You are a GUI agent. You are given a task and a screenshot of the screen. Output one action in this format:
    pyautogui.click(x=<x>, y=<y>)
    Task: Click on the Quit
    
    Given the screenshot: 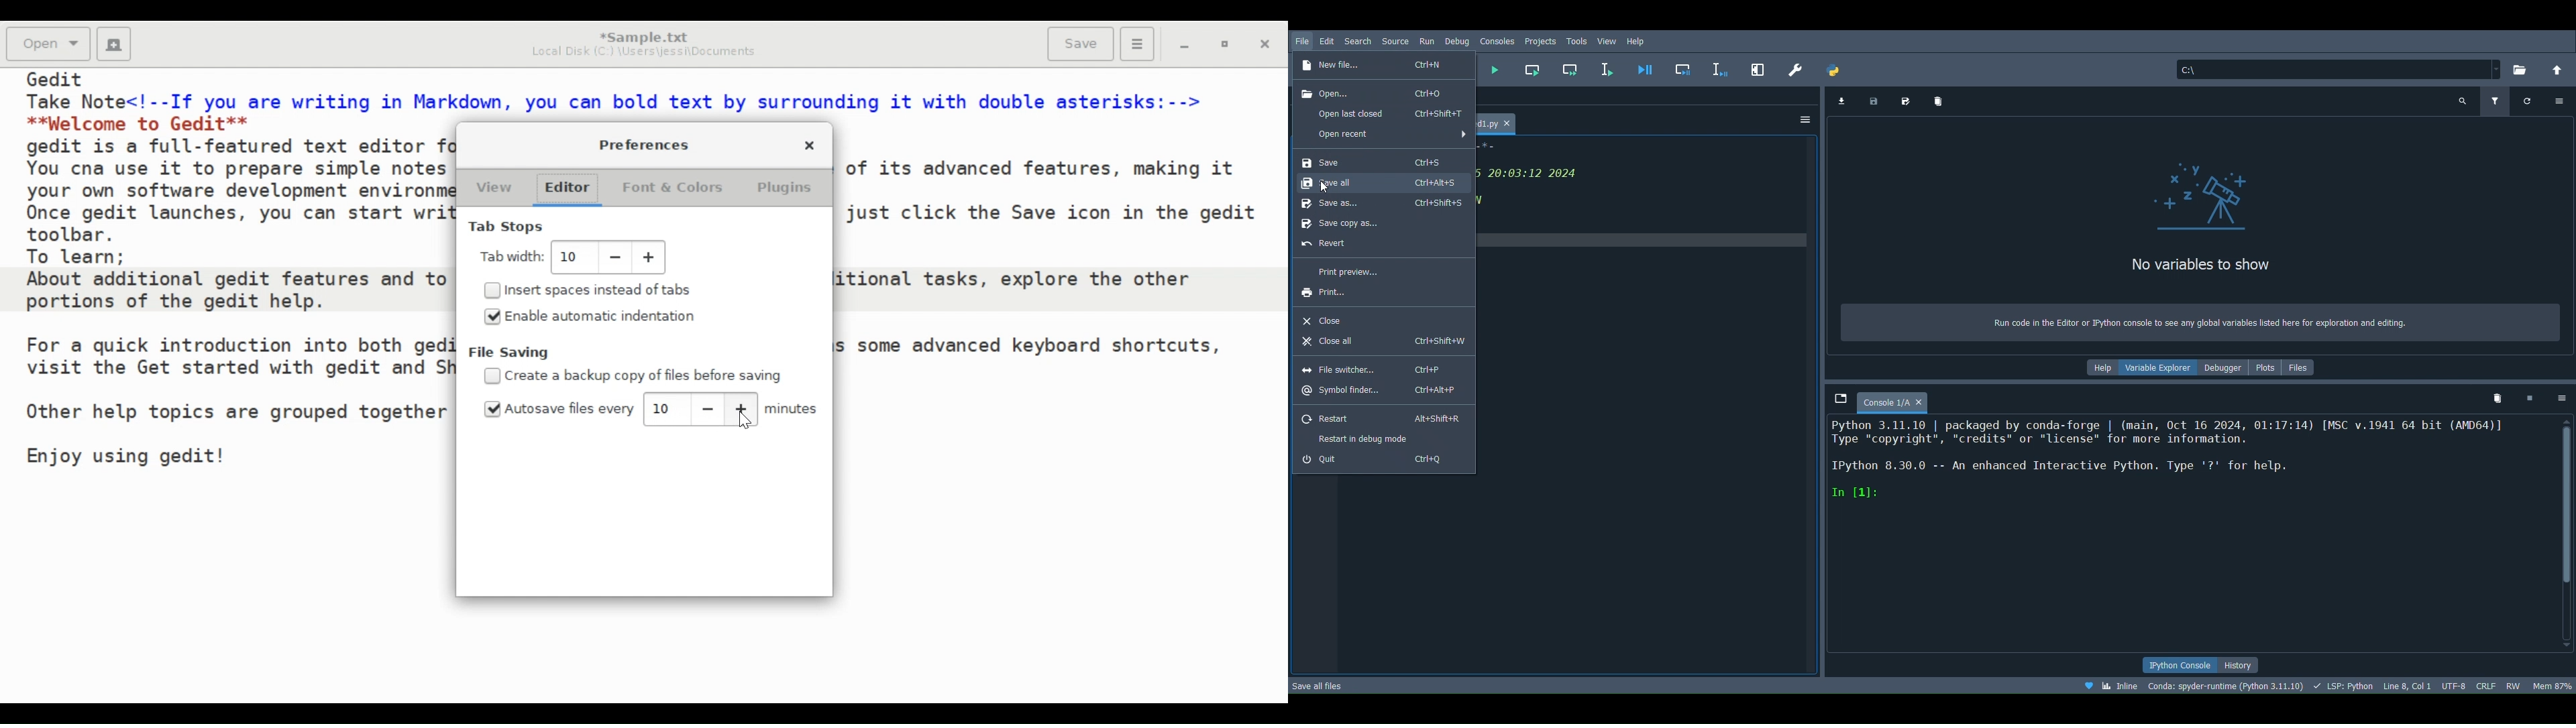 What is the action you would take?
    pyautogui.click(x=1377, y=458)
    